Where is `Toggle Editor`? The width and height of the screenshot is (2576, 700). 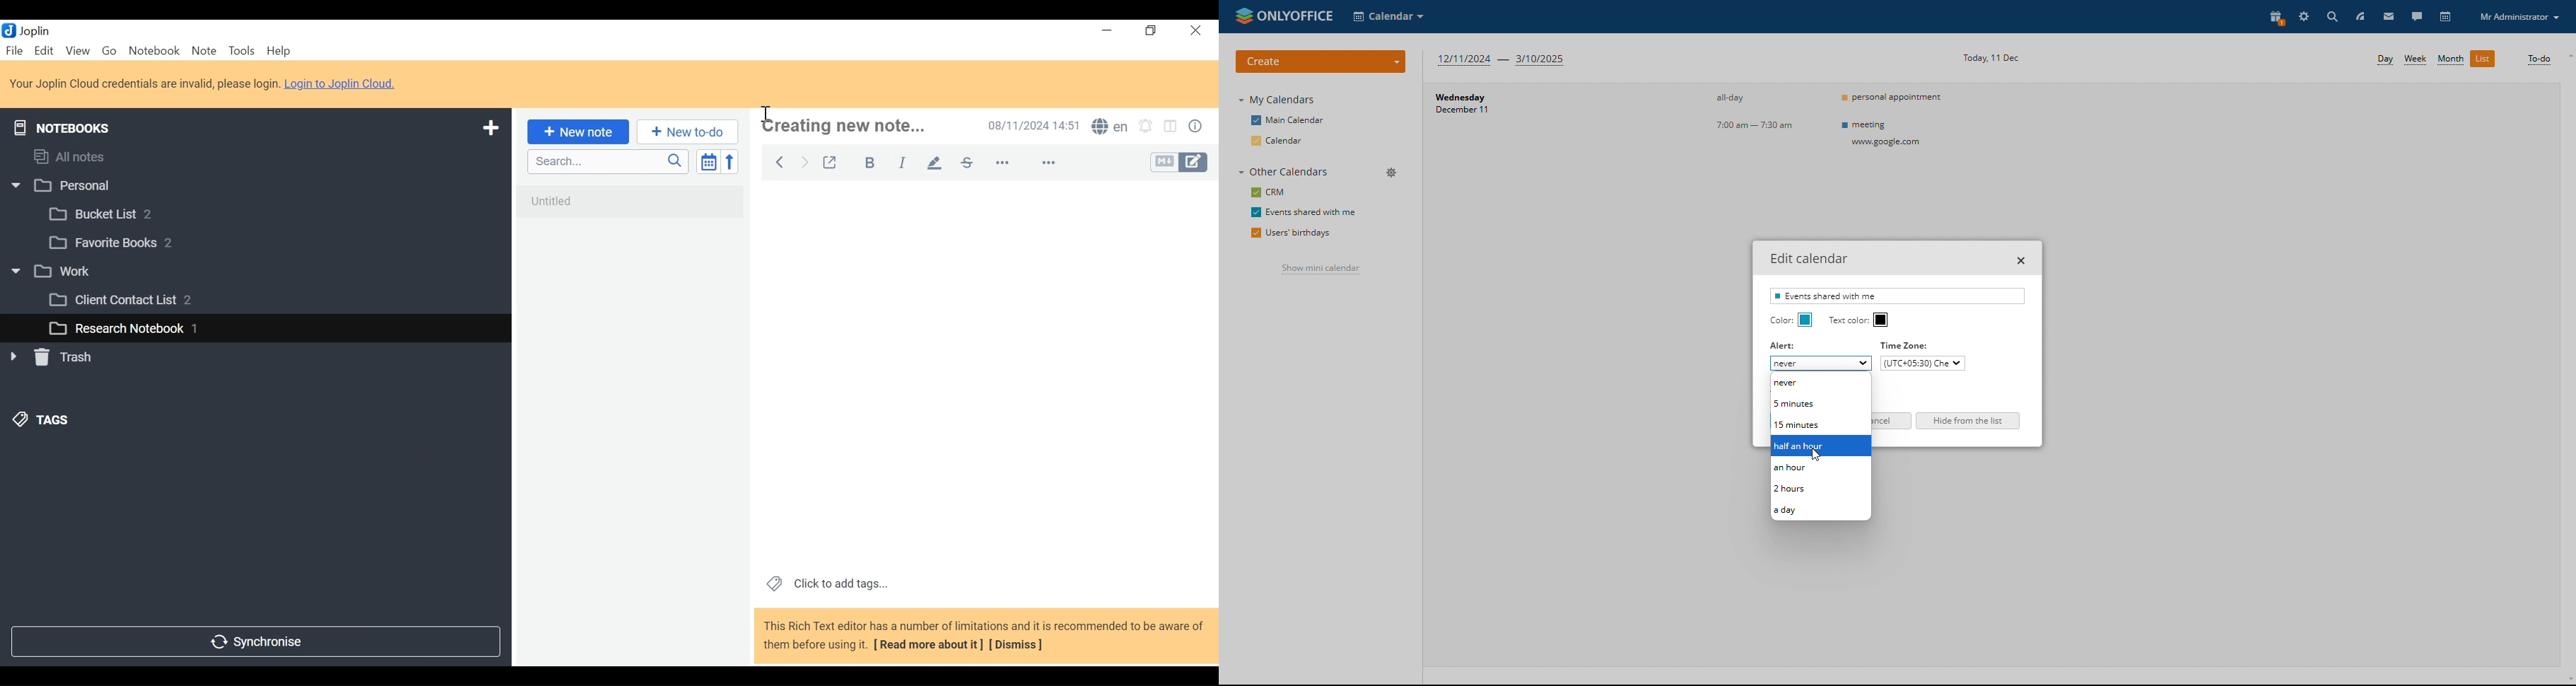
Toggle Editor is located at coordinates (1180, 163).